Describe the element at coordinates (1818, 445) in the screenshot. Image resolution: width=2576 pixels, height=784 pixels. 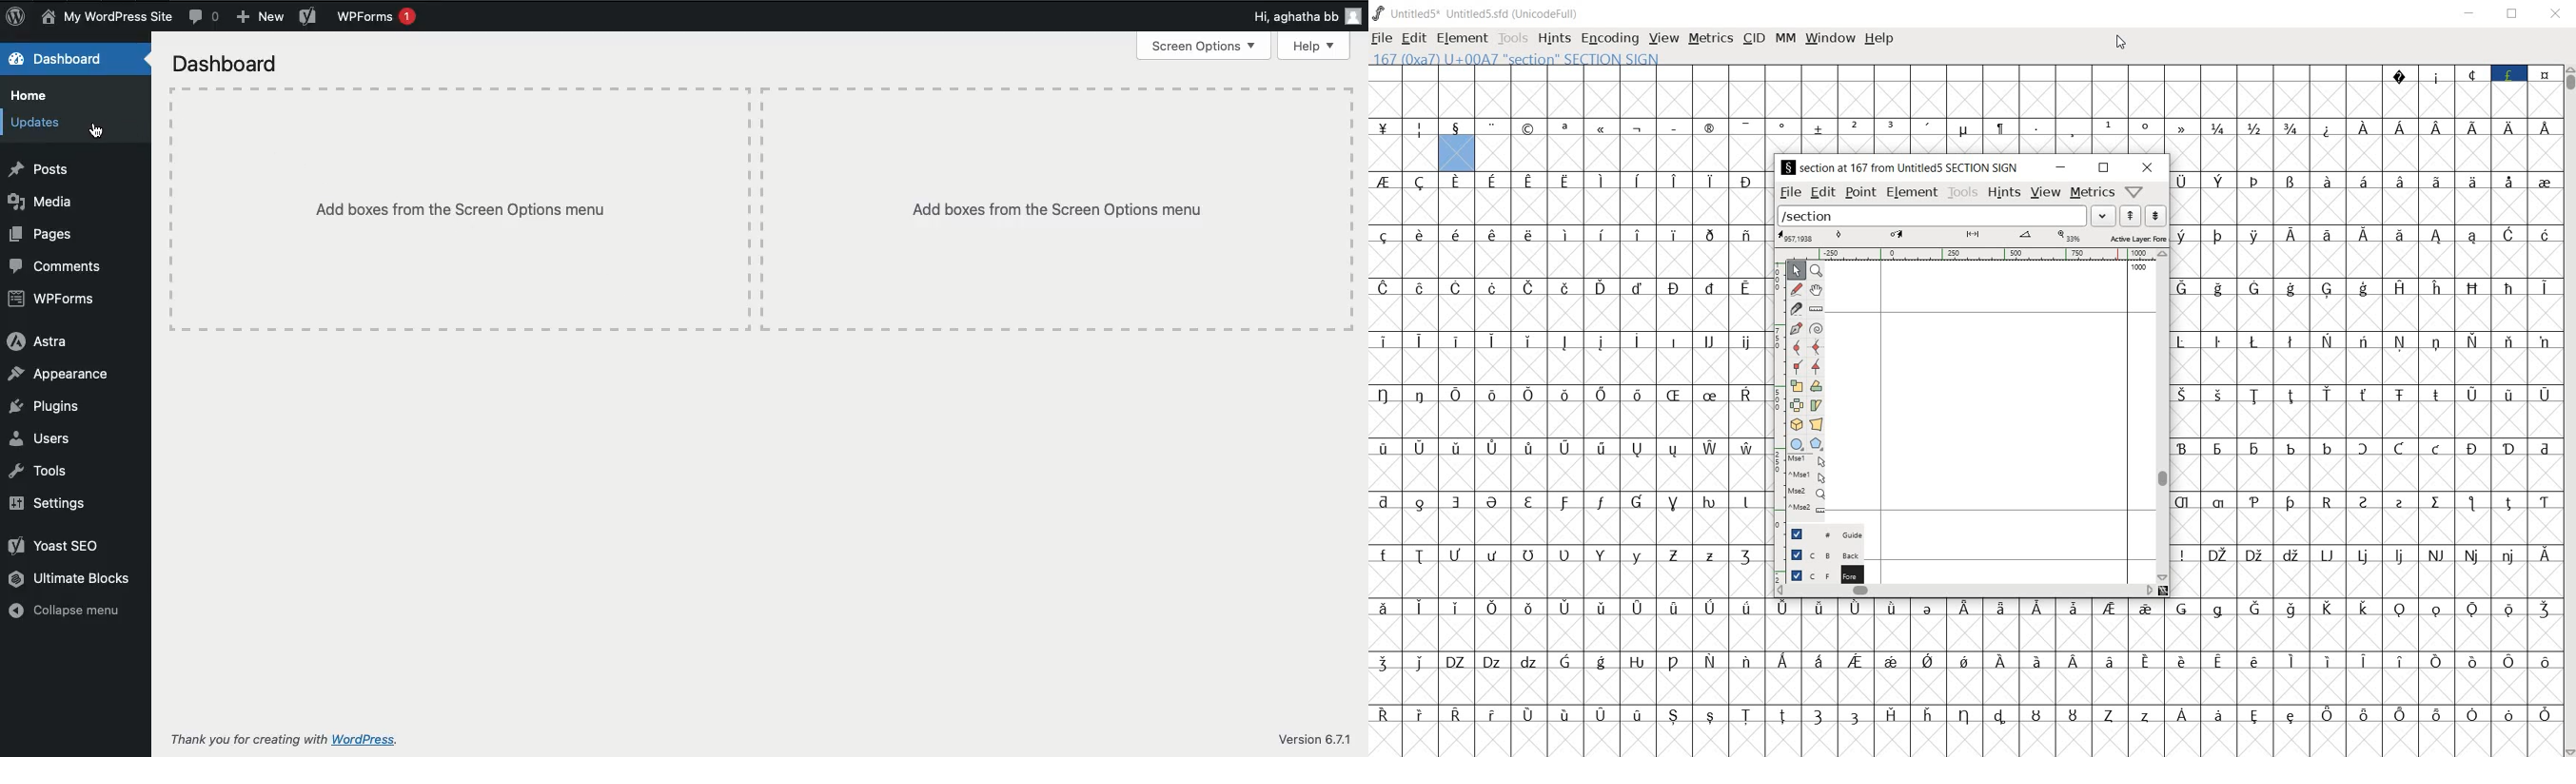
I see `polygon or star` at that location.